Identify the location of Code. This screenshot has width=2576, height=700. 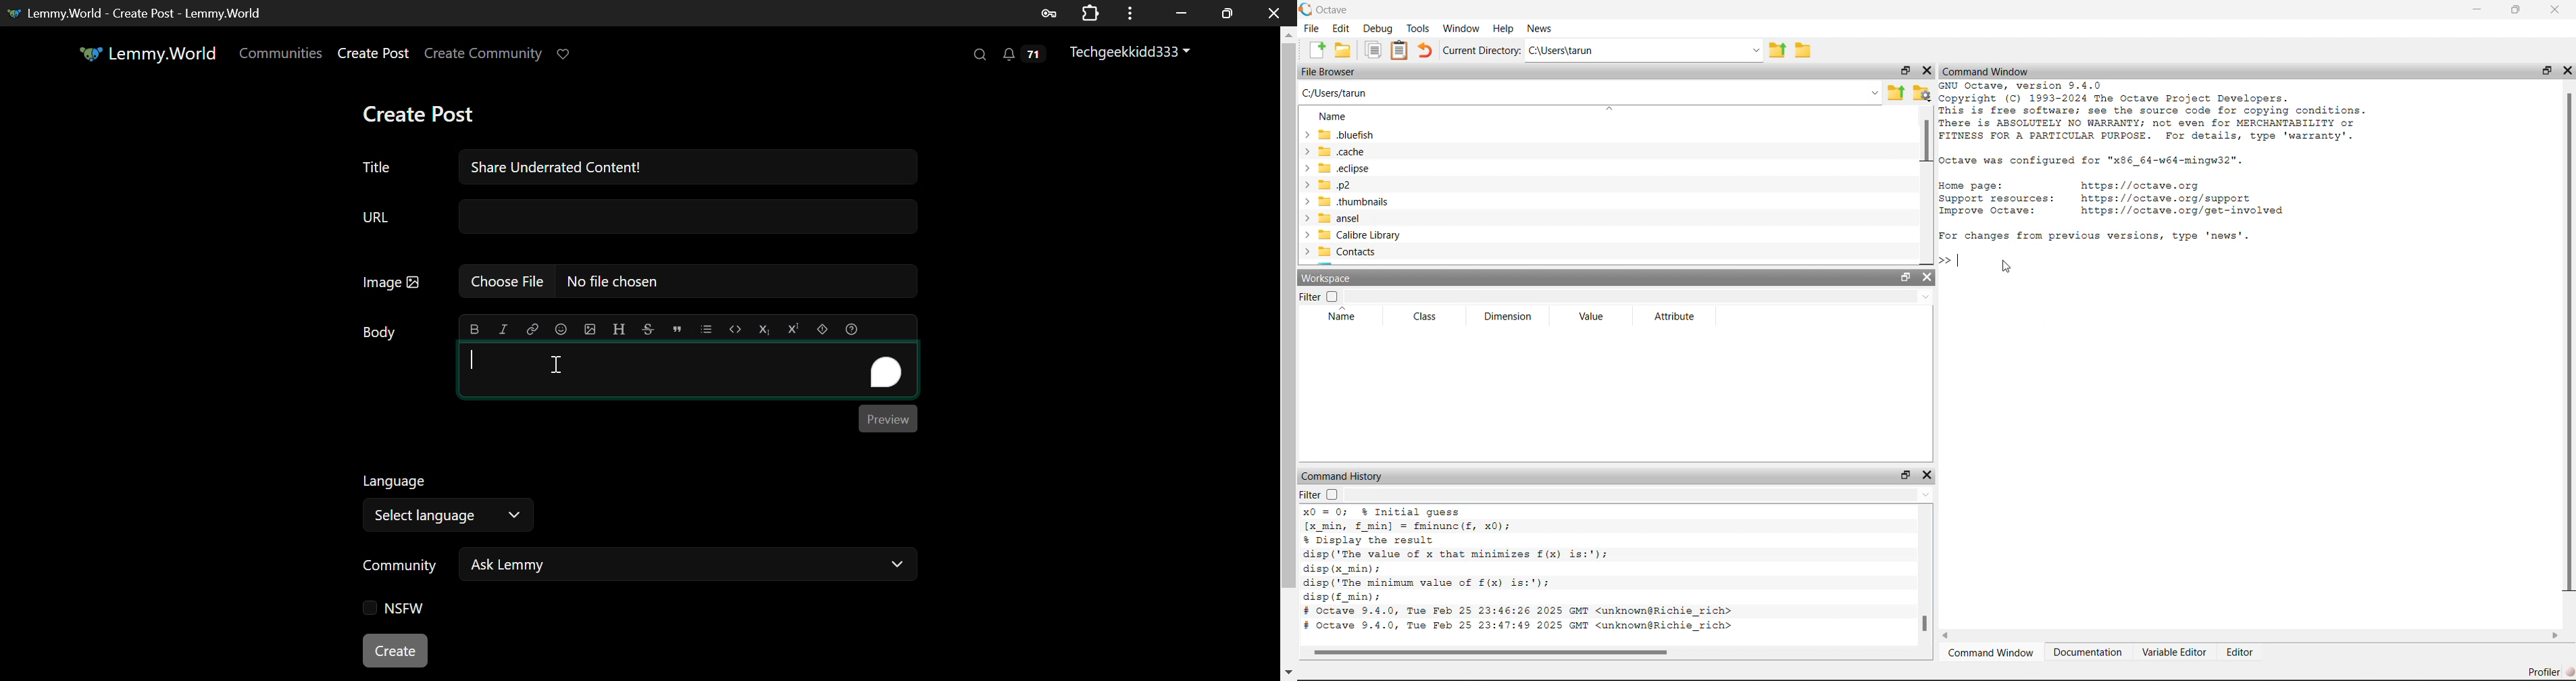
(734, 330).